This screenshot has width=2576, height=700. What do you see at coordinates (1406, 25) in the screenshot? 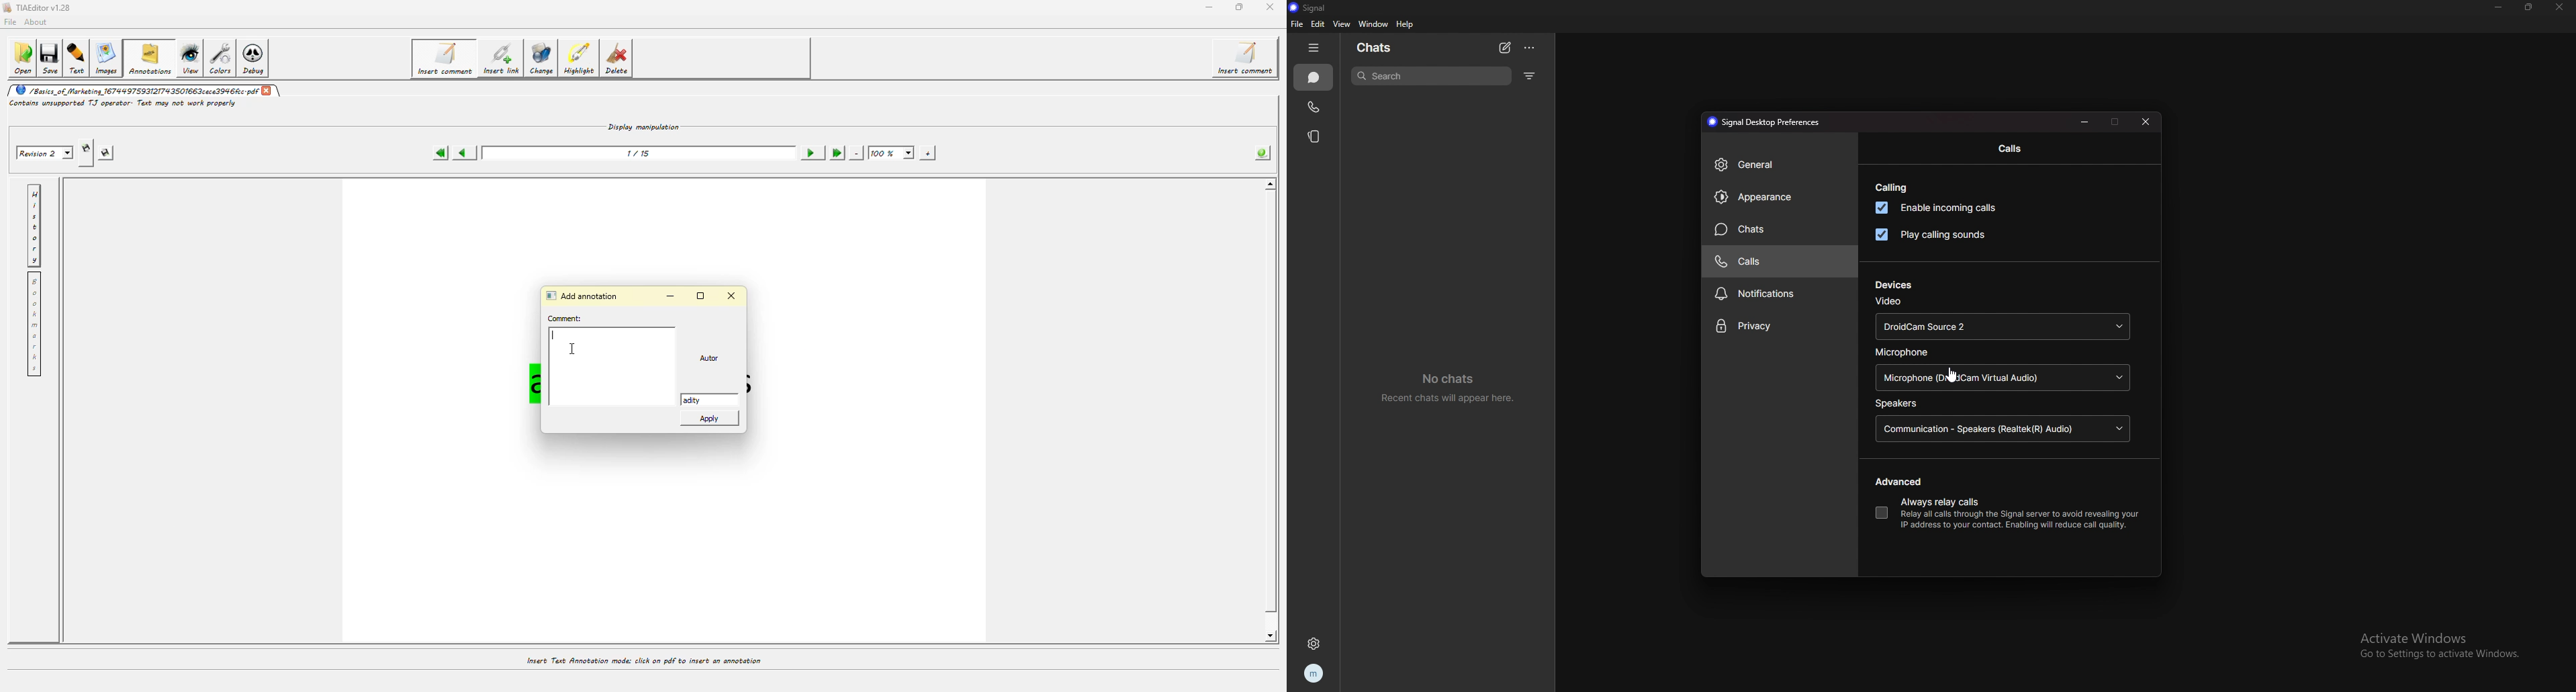
I see `help` at bounding box center [1406, 25].